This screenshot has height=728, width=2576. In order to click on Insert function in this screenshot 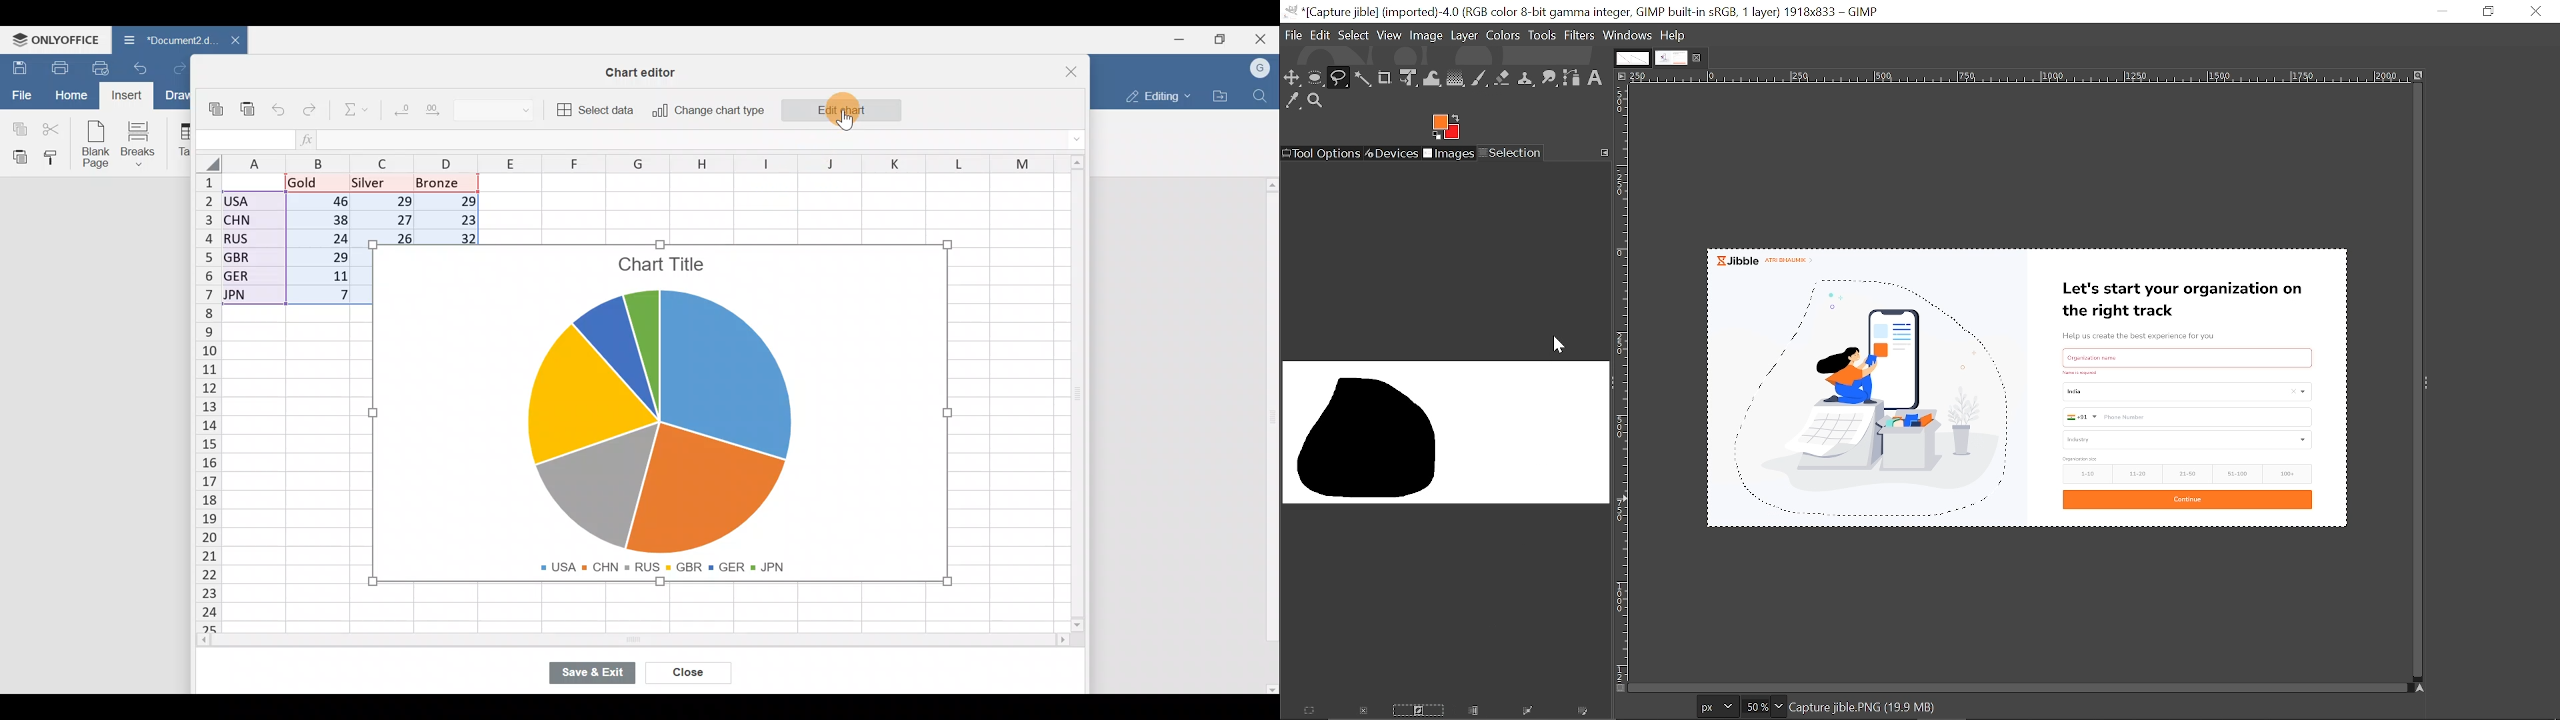, I will do `click(315, 139)`.